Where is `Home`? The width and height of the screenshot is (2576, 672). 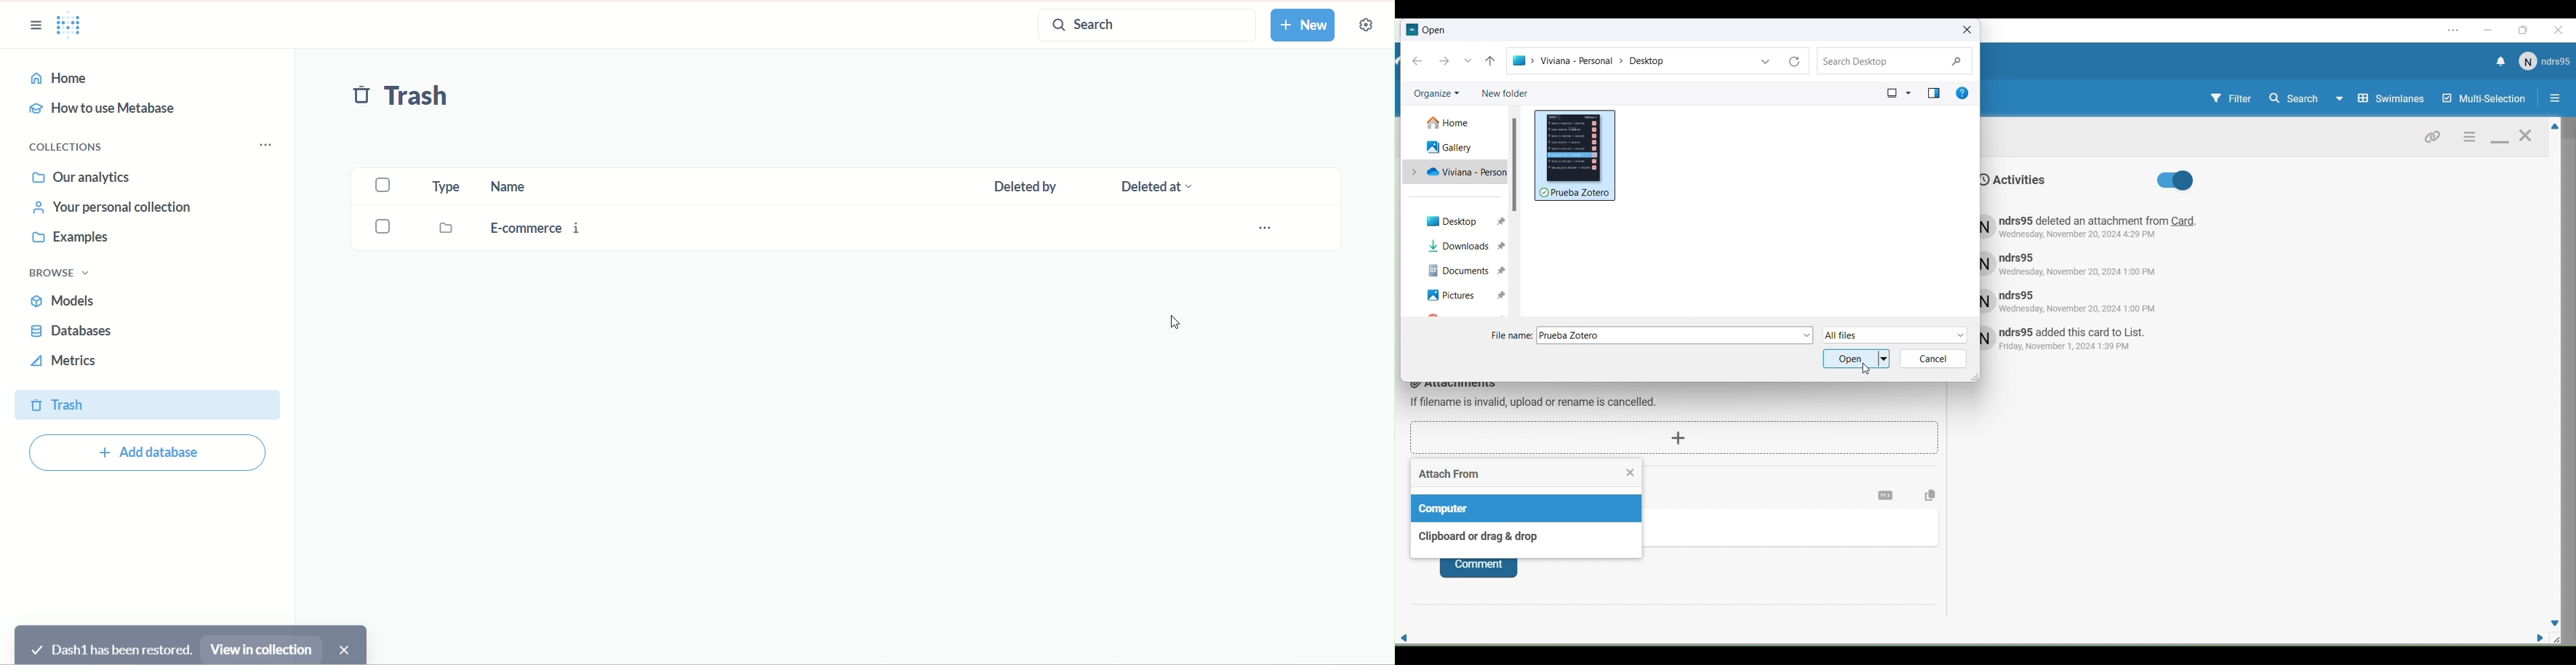 Home is located at coordinates (1454, 124).